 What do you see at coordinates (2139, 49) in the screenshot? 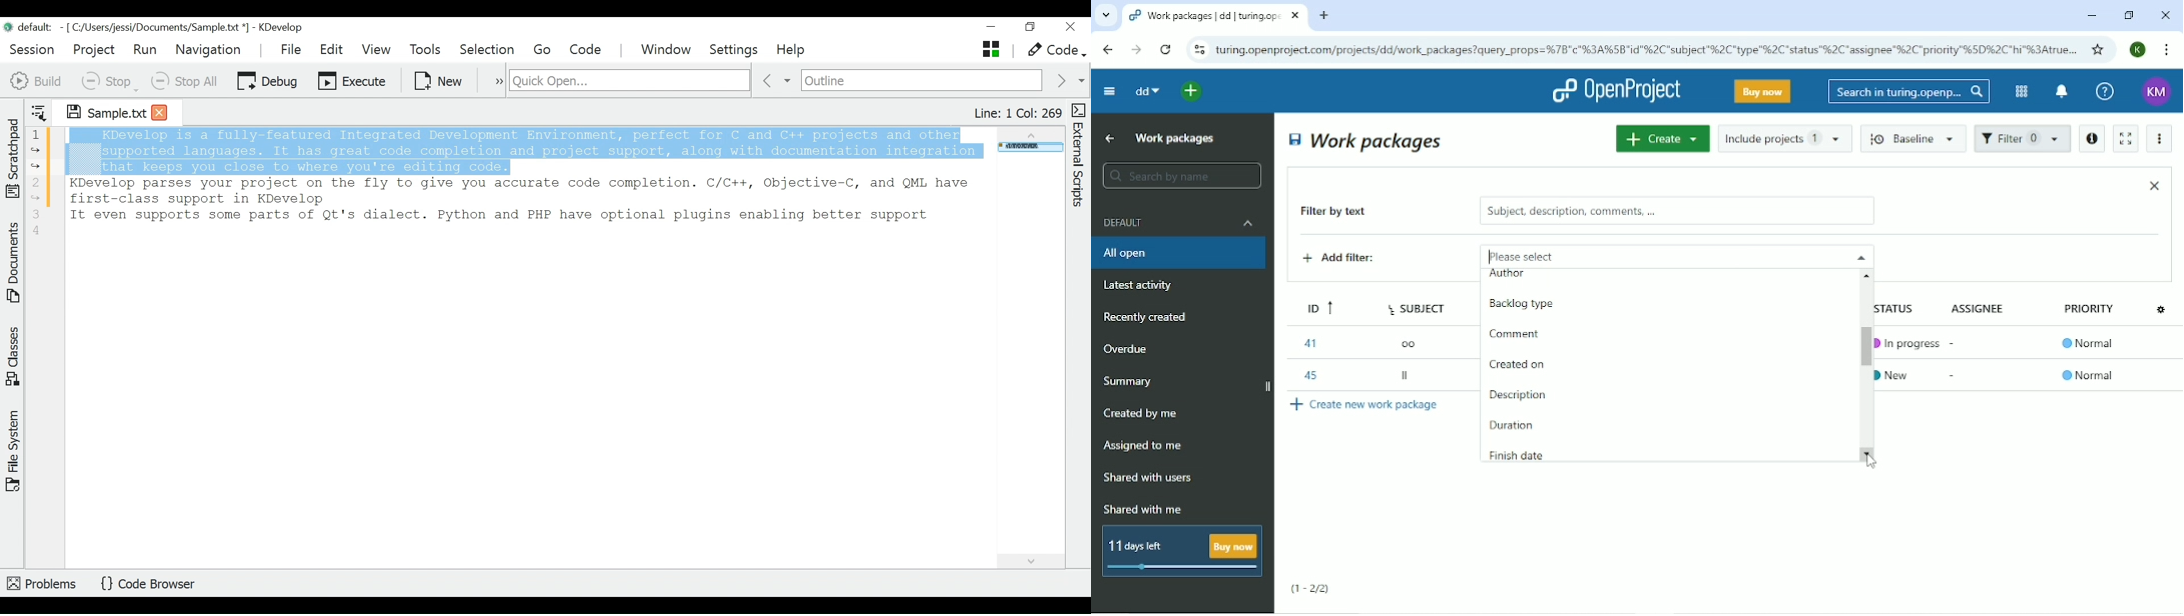
I see `Account` at bounding box center [2139, 49].